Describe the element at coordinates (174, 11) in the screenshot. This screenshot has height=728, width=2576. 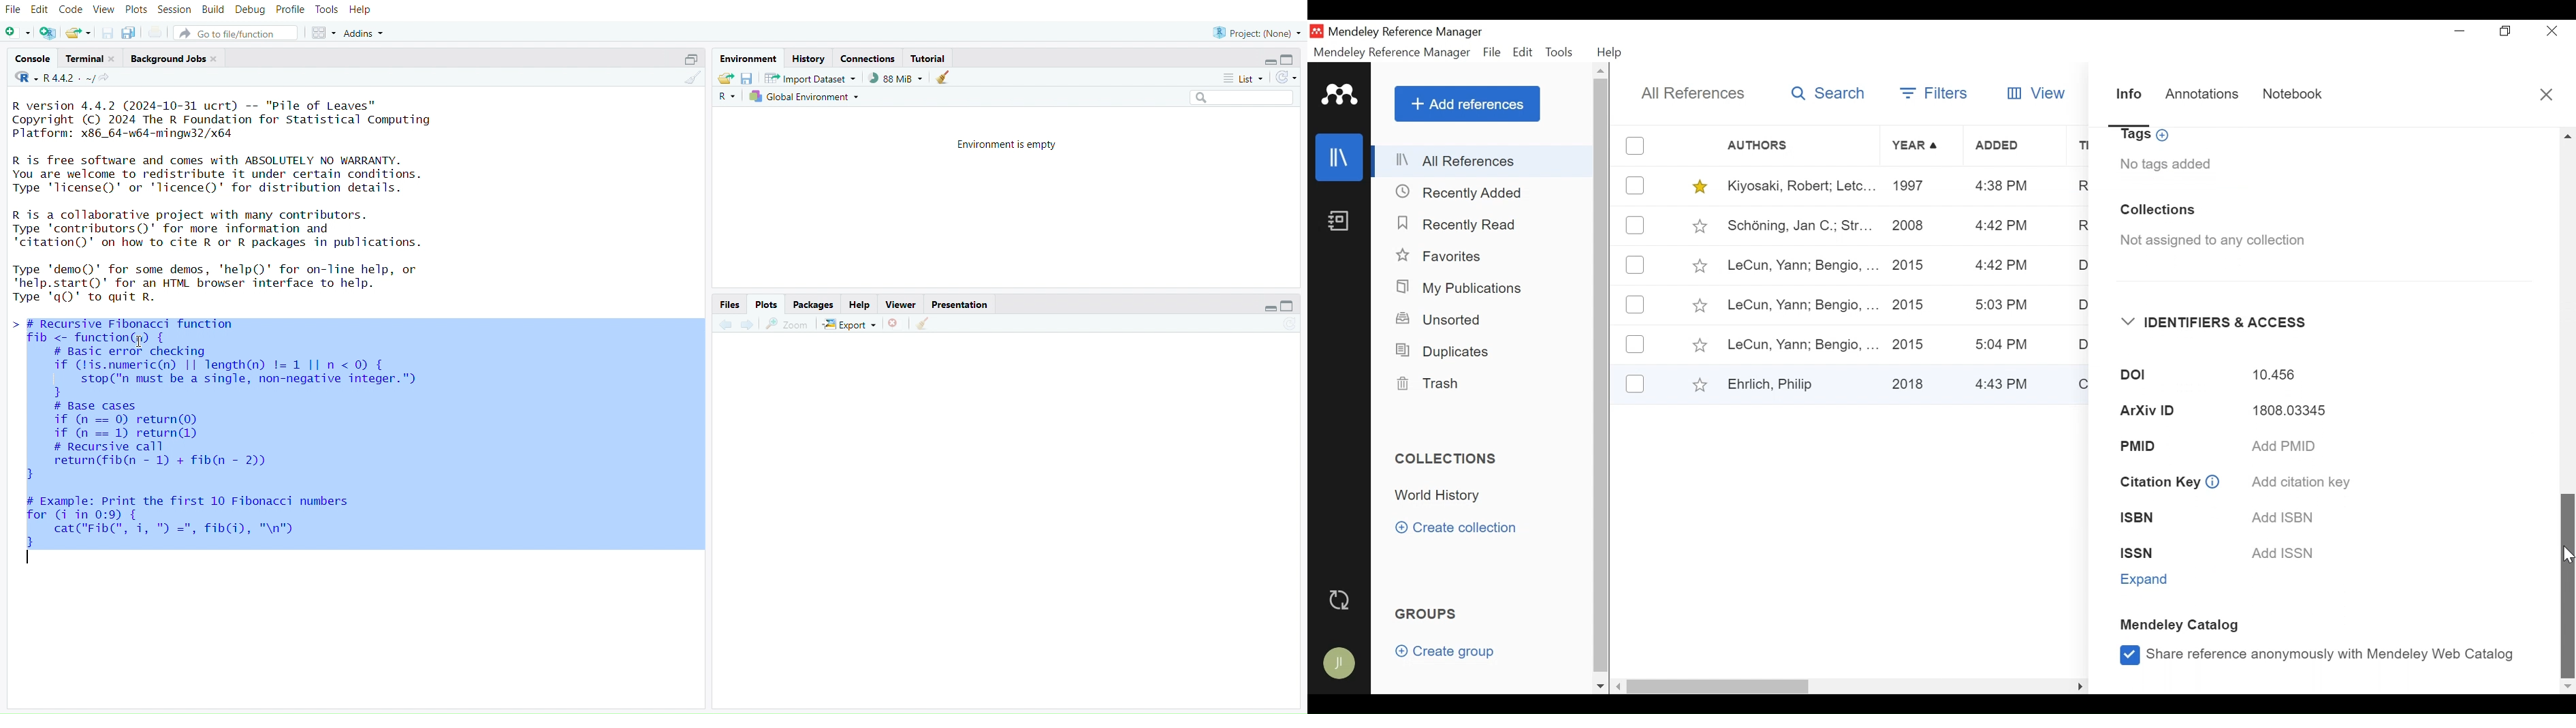
I see `session` at that location.